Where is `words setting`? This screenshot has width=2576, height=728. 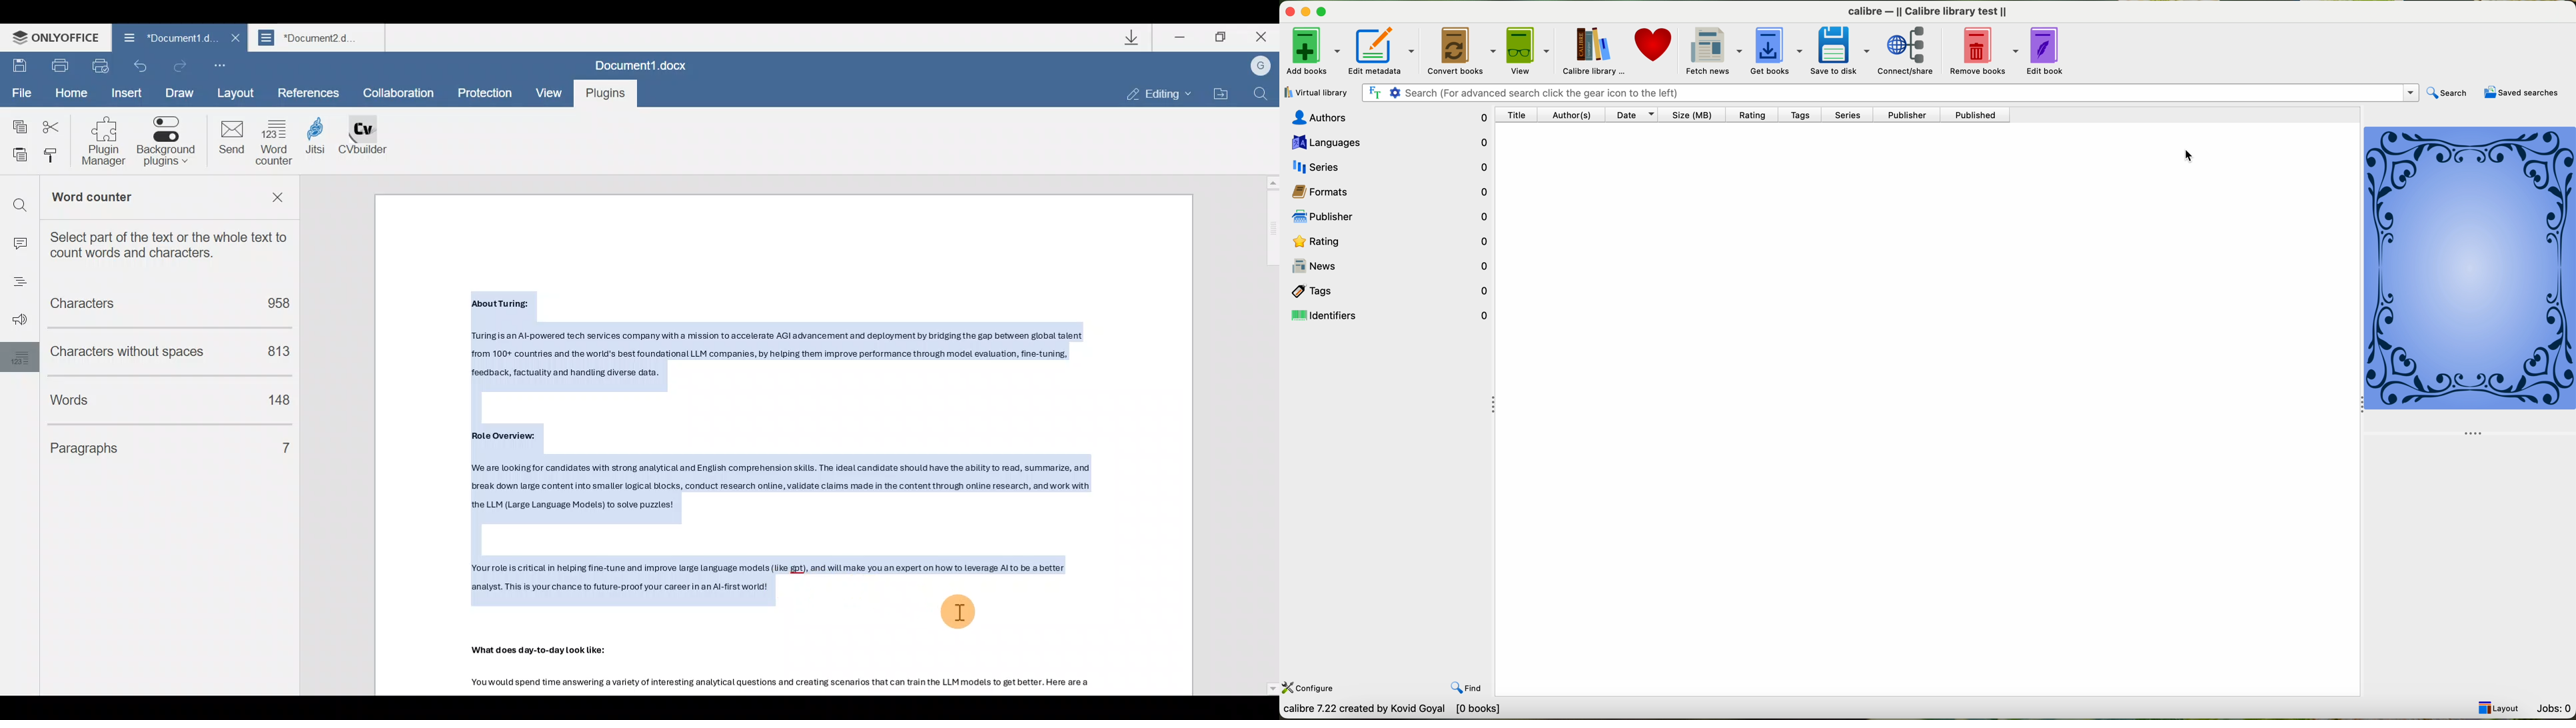
words setting is located at coordinates (17, 357).